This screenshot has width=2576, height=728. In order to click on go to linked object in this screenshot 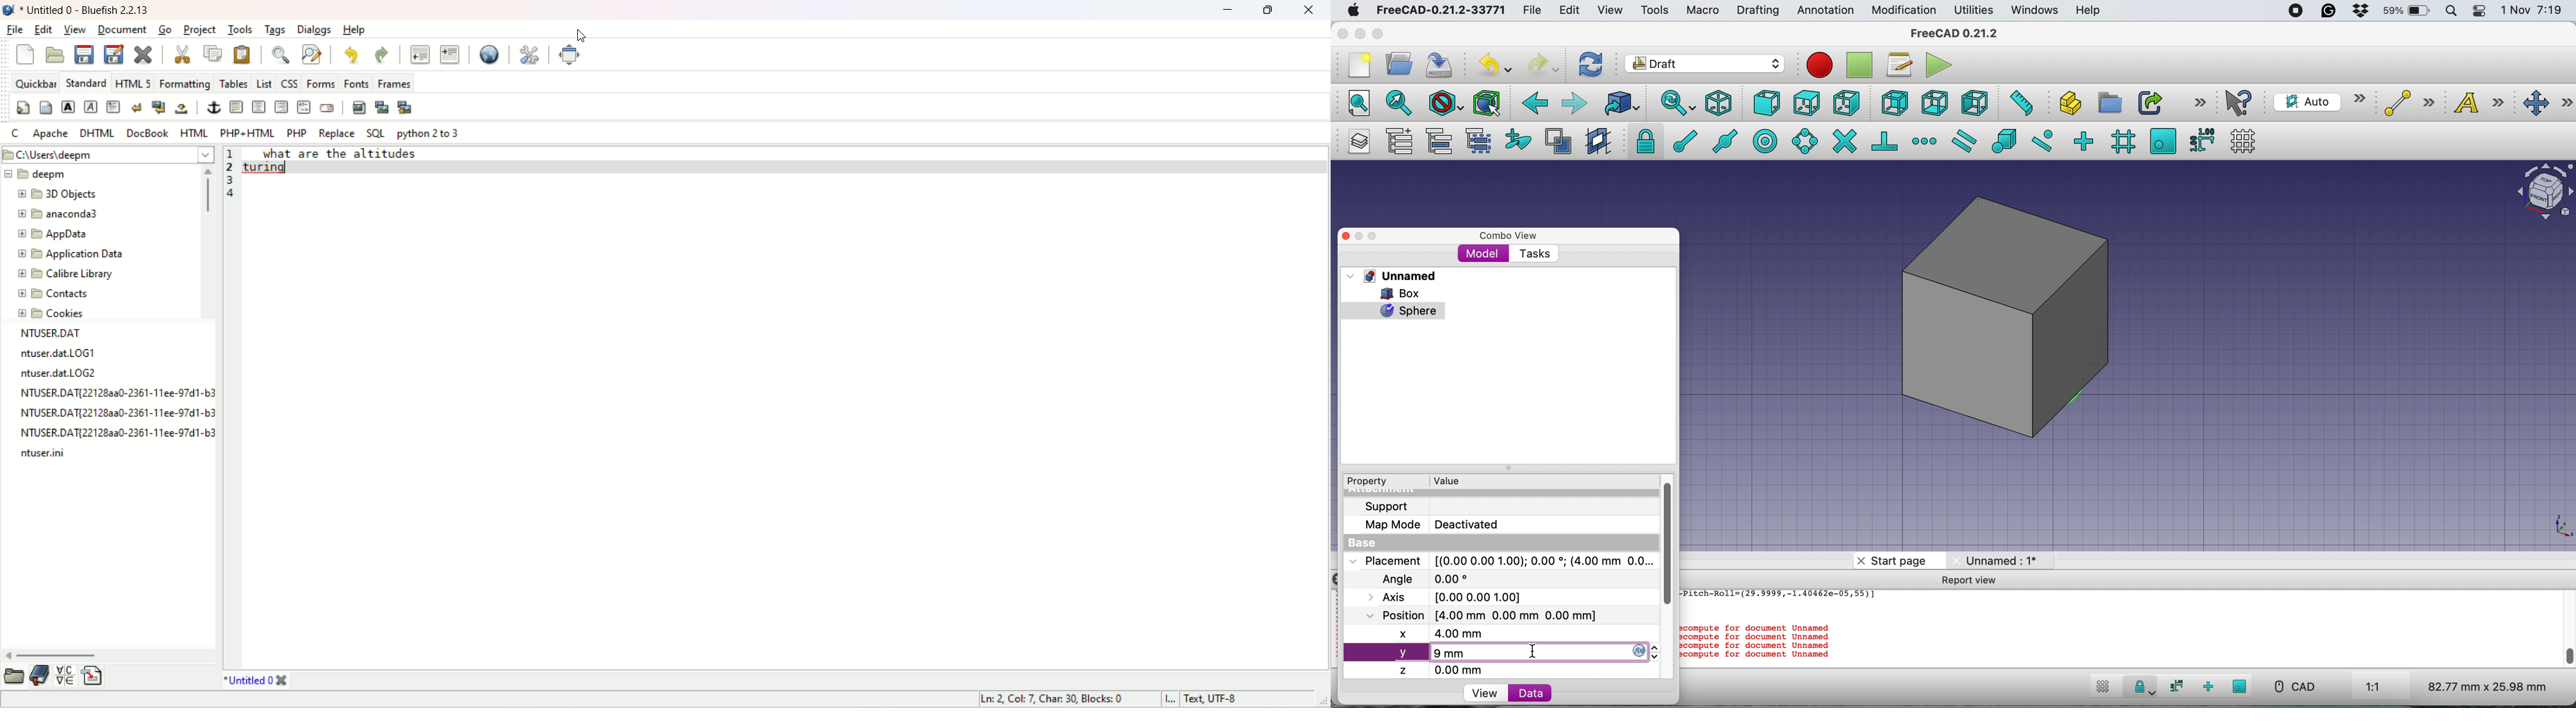, I will do `click(1622, 103)`.